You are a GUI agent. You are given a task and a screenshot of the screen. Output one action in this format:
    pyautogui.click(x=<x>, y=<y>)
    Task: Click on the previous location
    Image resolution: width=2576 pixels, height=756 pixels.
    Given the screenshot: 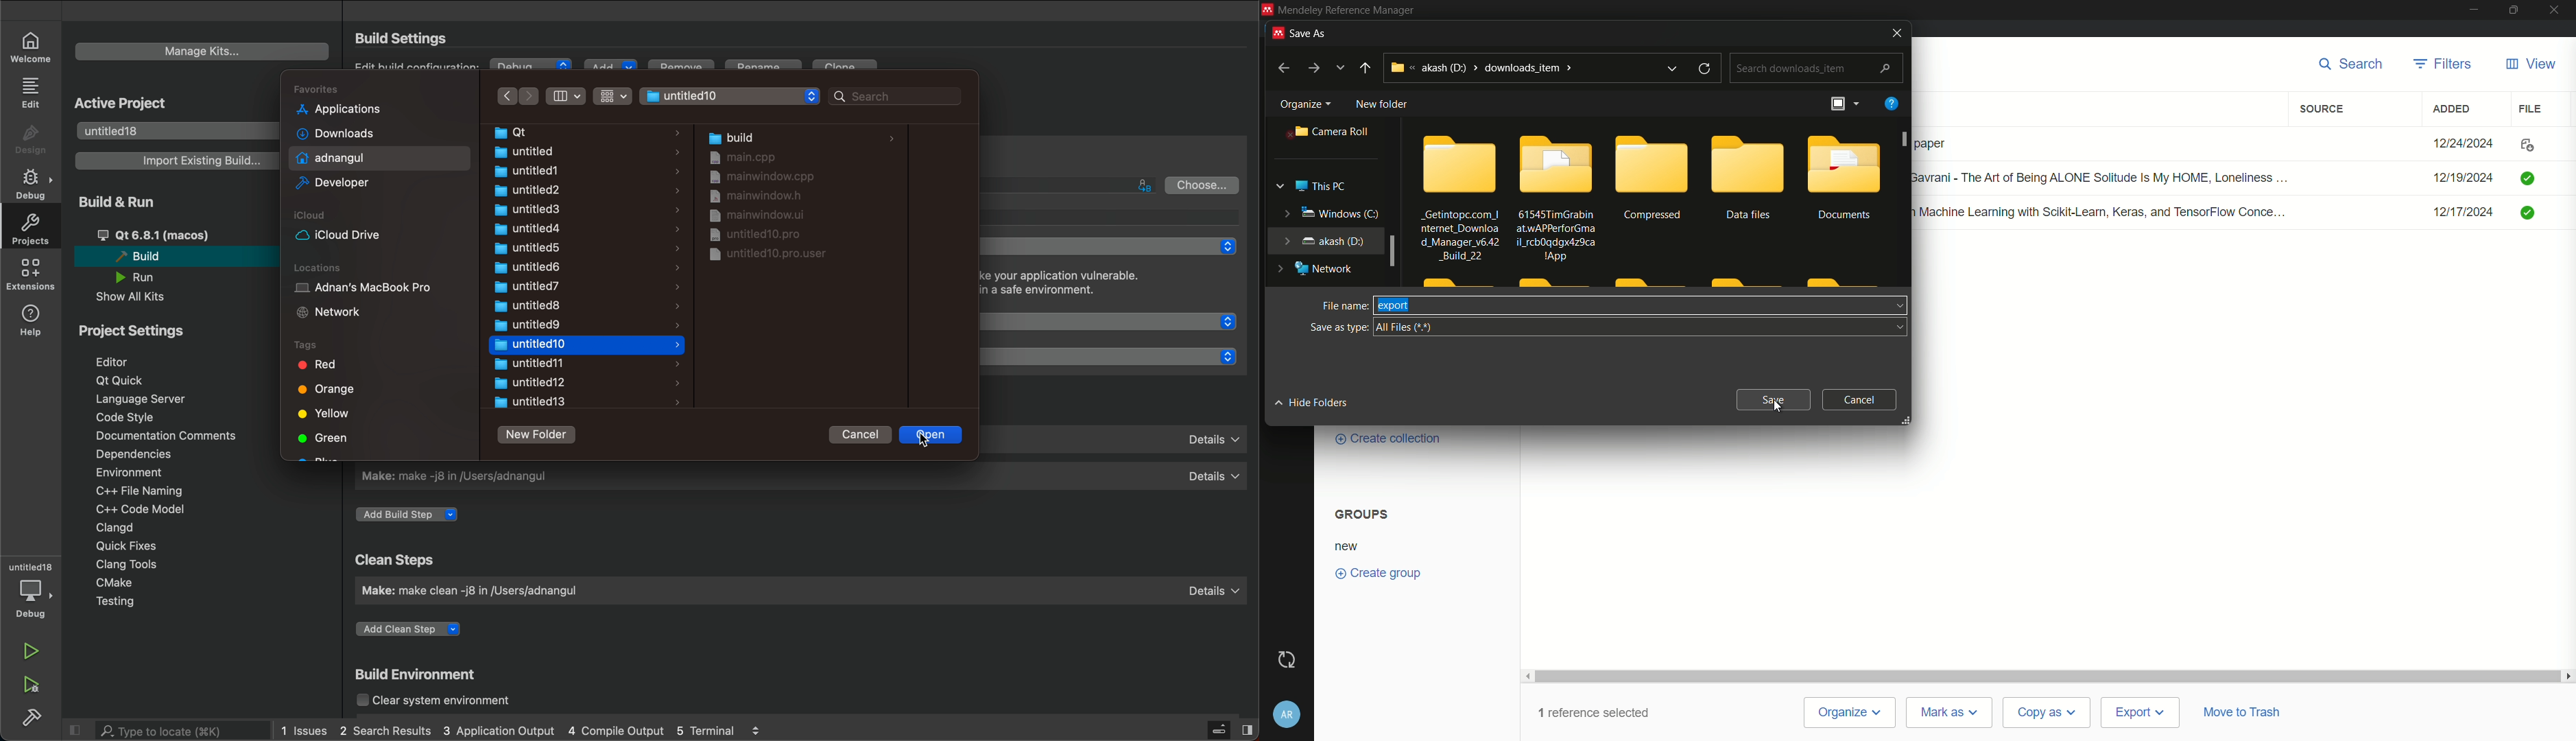 What is the action you would take?
    pyautogui.click(x=1673, y=69)
    